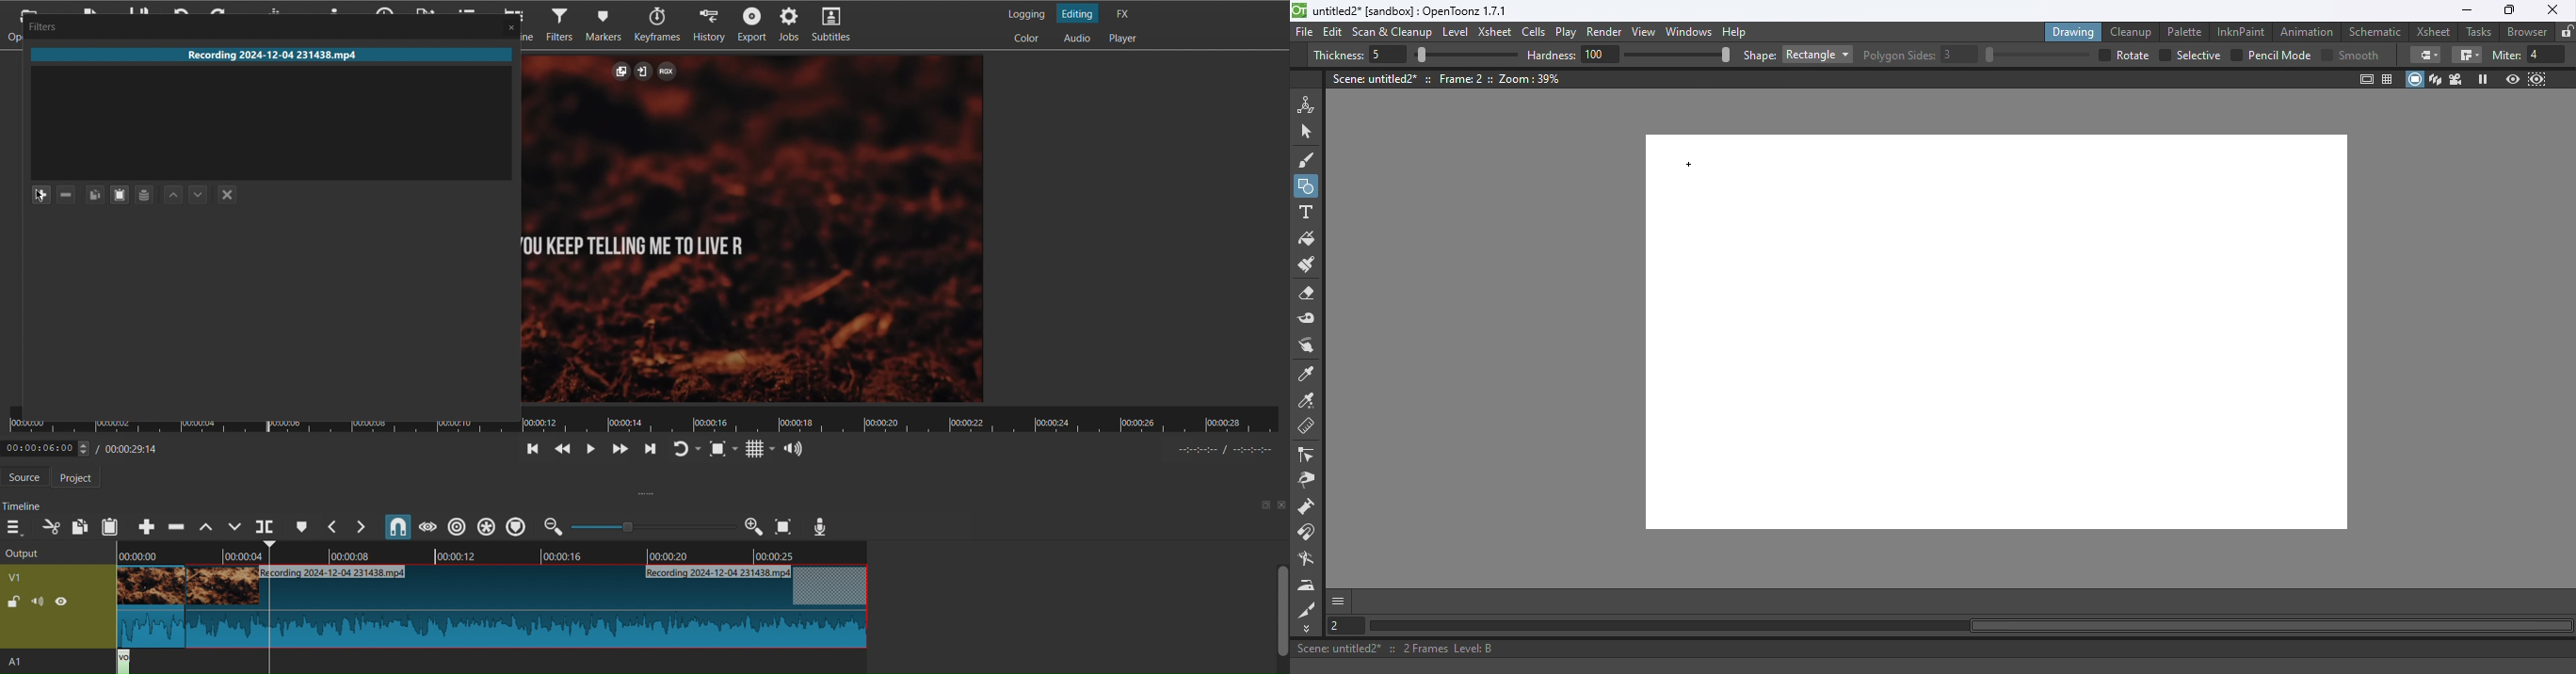  I want to click on Editing, so click(1080, 13).